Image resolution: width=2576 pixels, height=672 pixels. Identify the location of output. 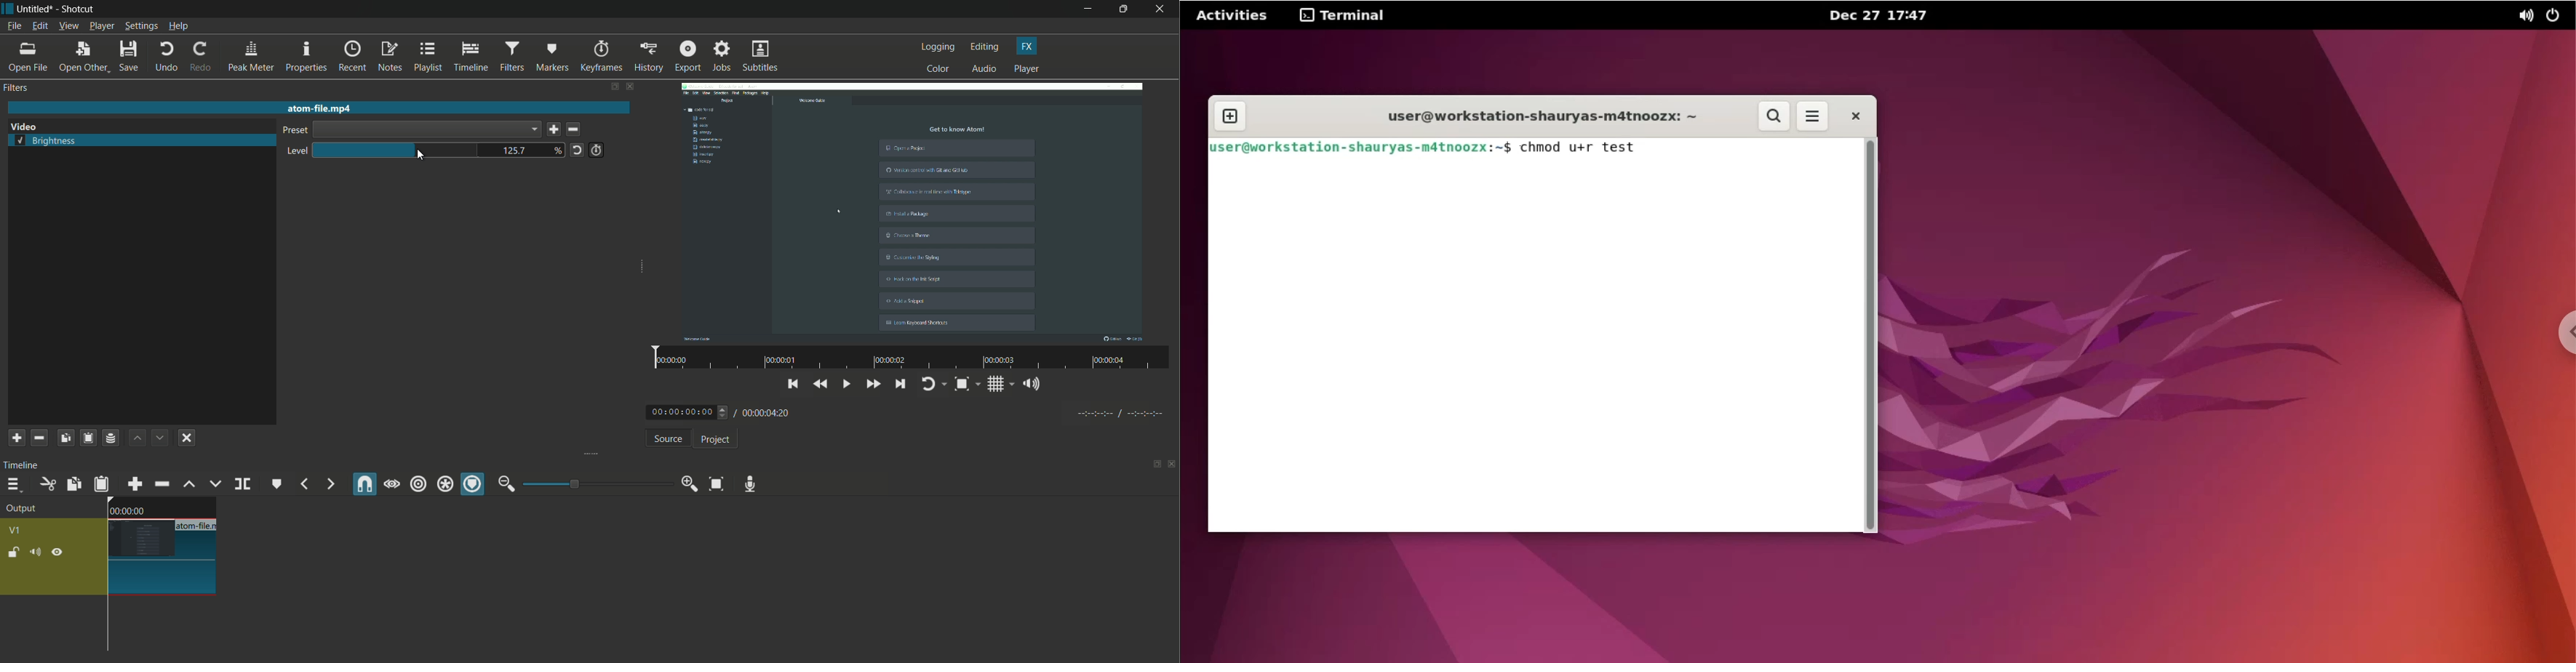
(25, 510).